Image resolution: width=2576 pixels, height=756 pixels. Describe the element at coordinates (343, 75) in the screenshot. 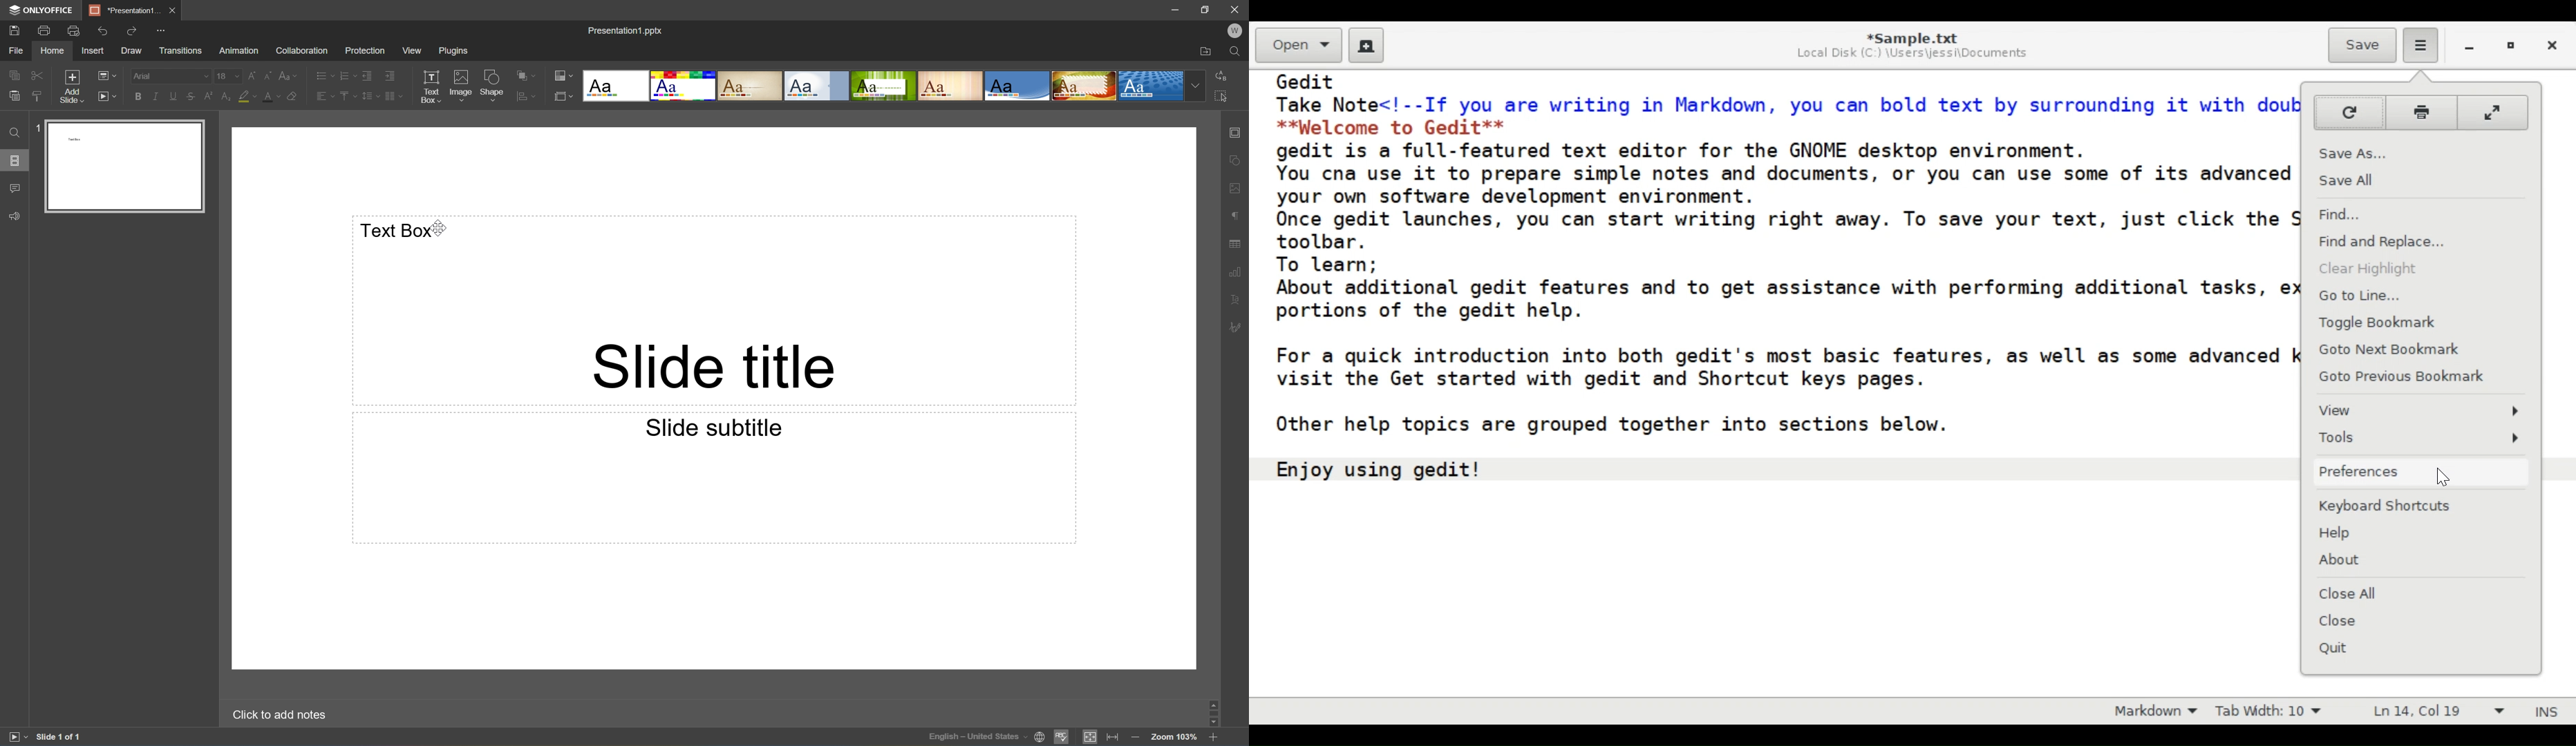

I see `Numbering` at that location.